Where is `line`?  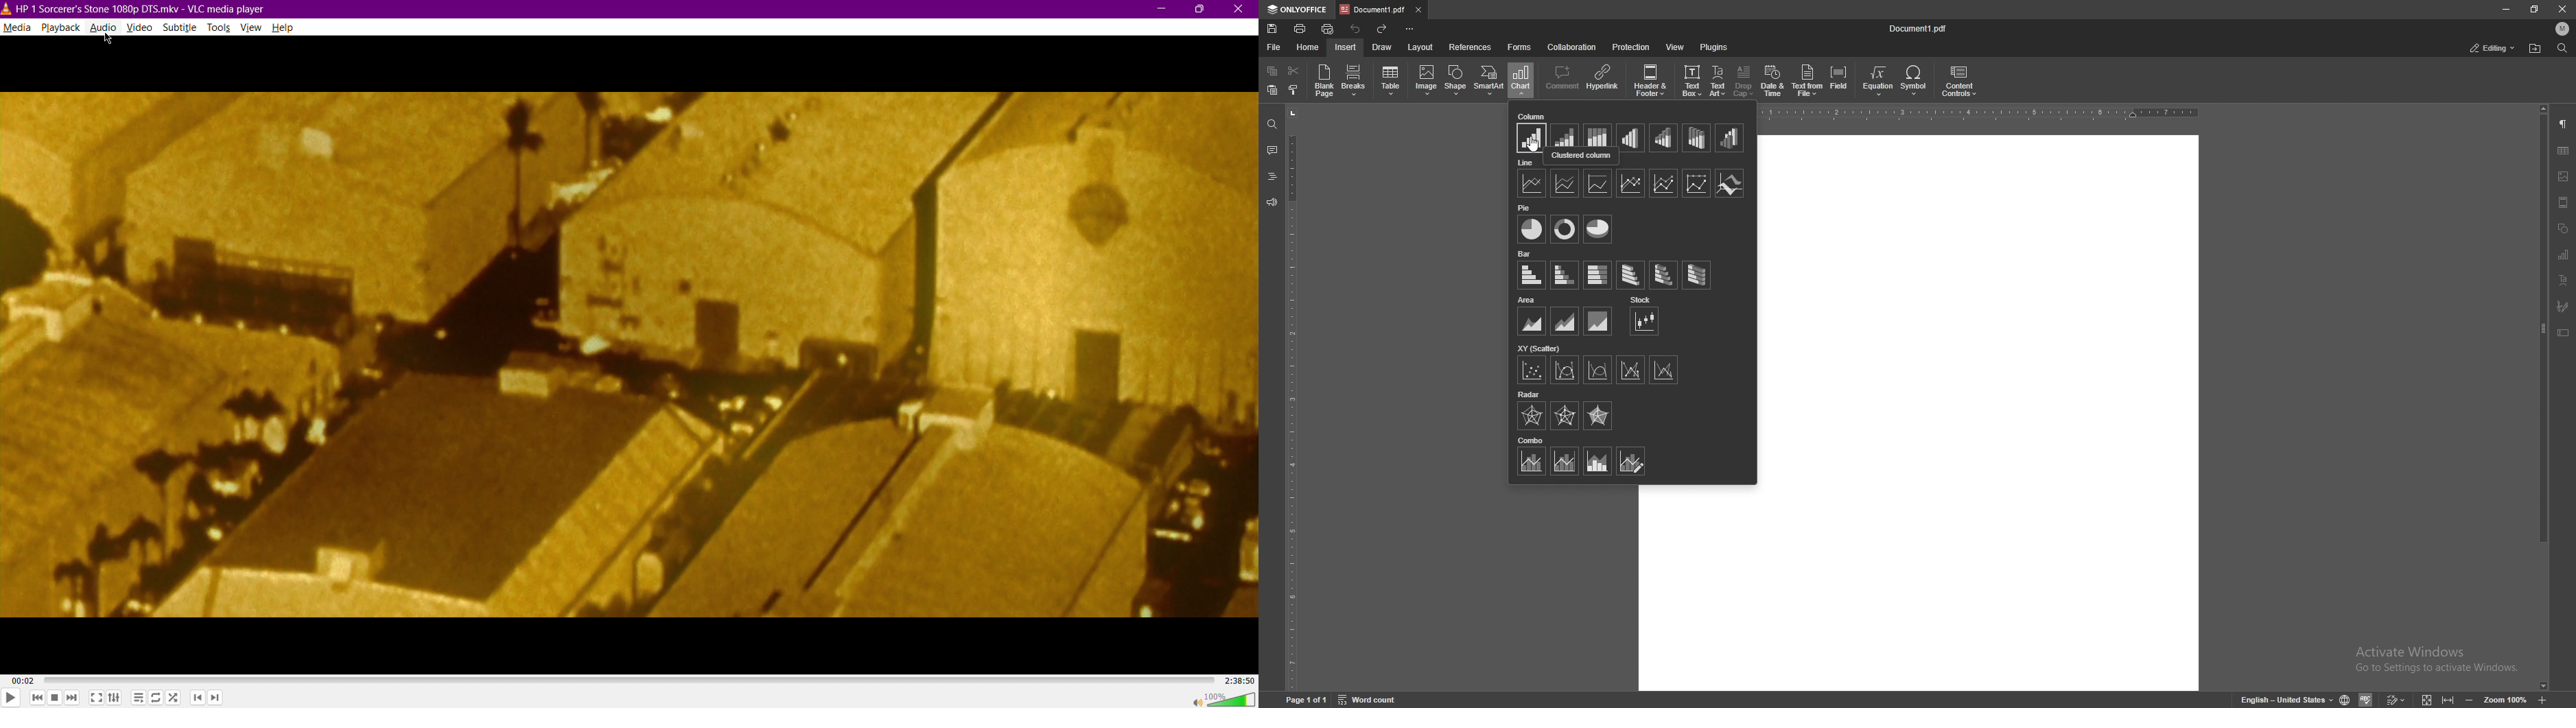
line is located at coordinates (1532, 184).